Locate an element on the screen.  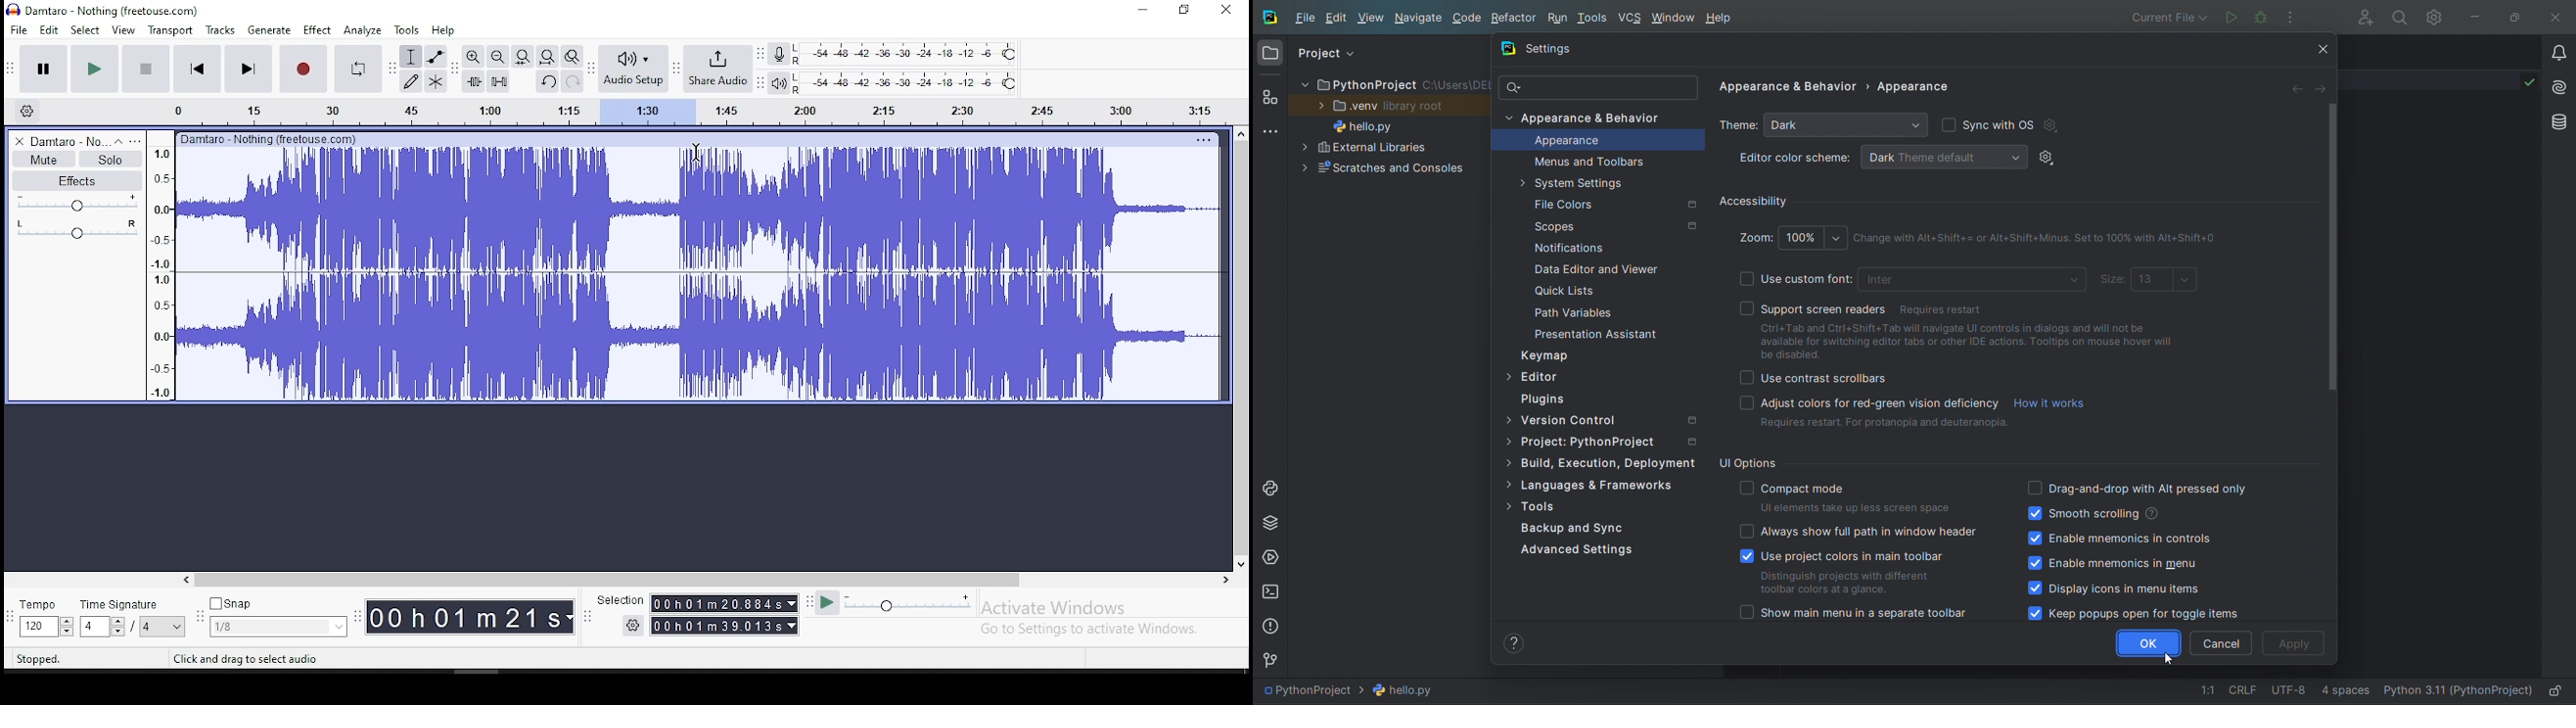
languages and frameworks is located at coordinates (1599, 484).